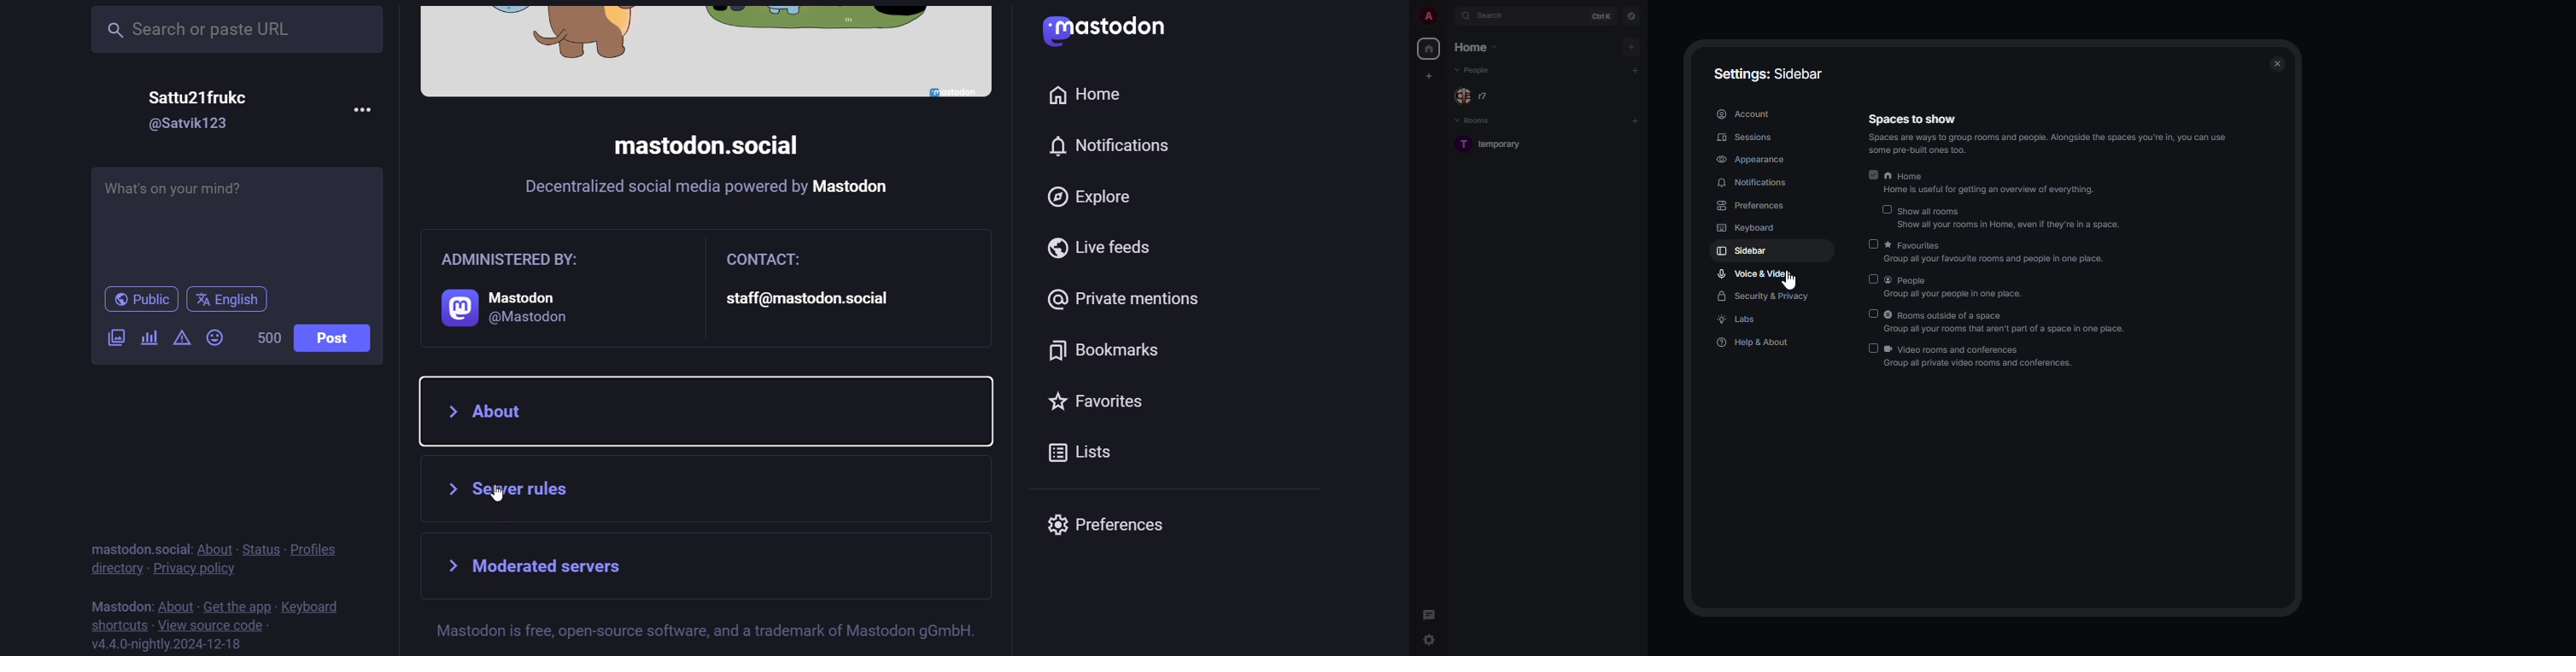 The width and height of the screenshot is (2576, 672). Describe the element at coordinates (1107, 405) in the screenshot. I see `favorite` at that location.